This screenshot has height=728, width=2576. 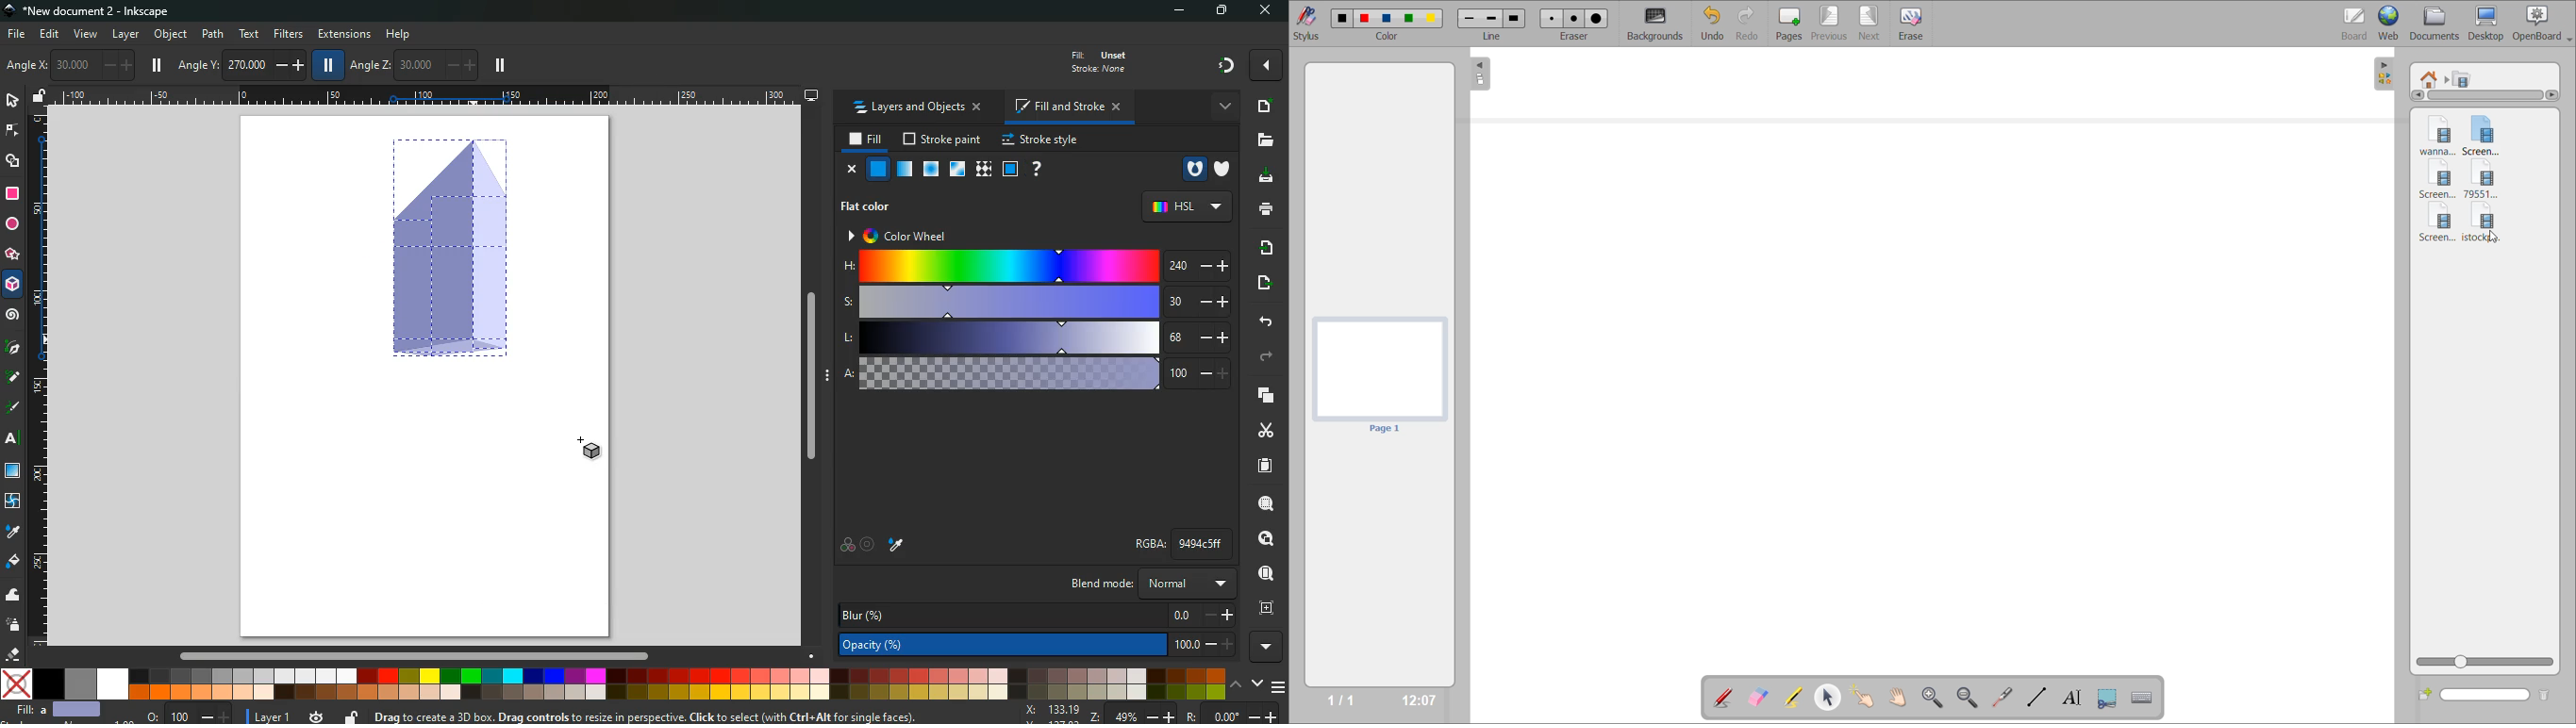 What do you see at coordinates (317, 713) in the screenshot?
I see `time` at bounding box center [317, 713].